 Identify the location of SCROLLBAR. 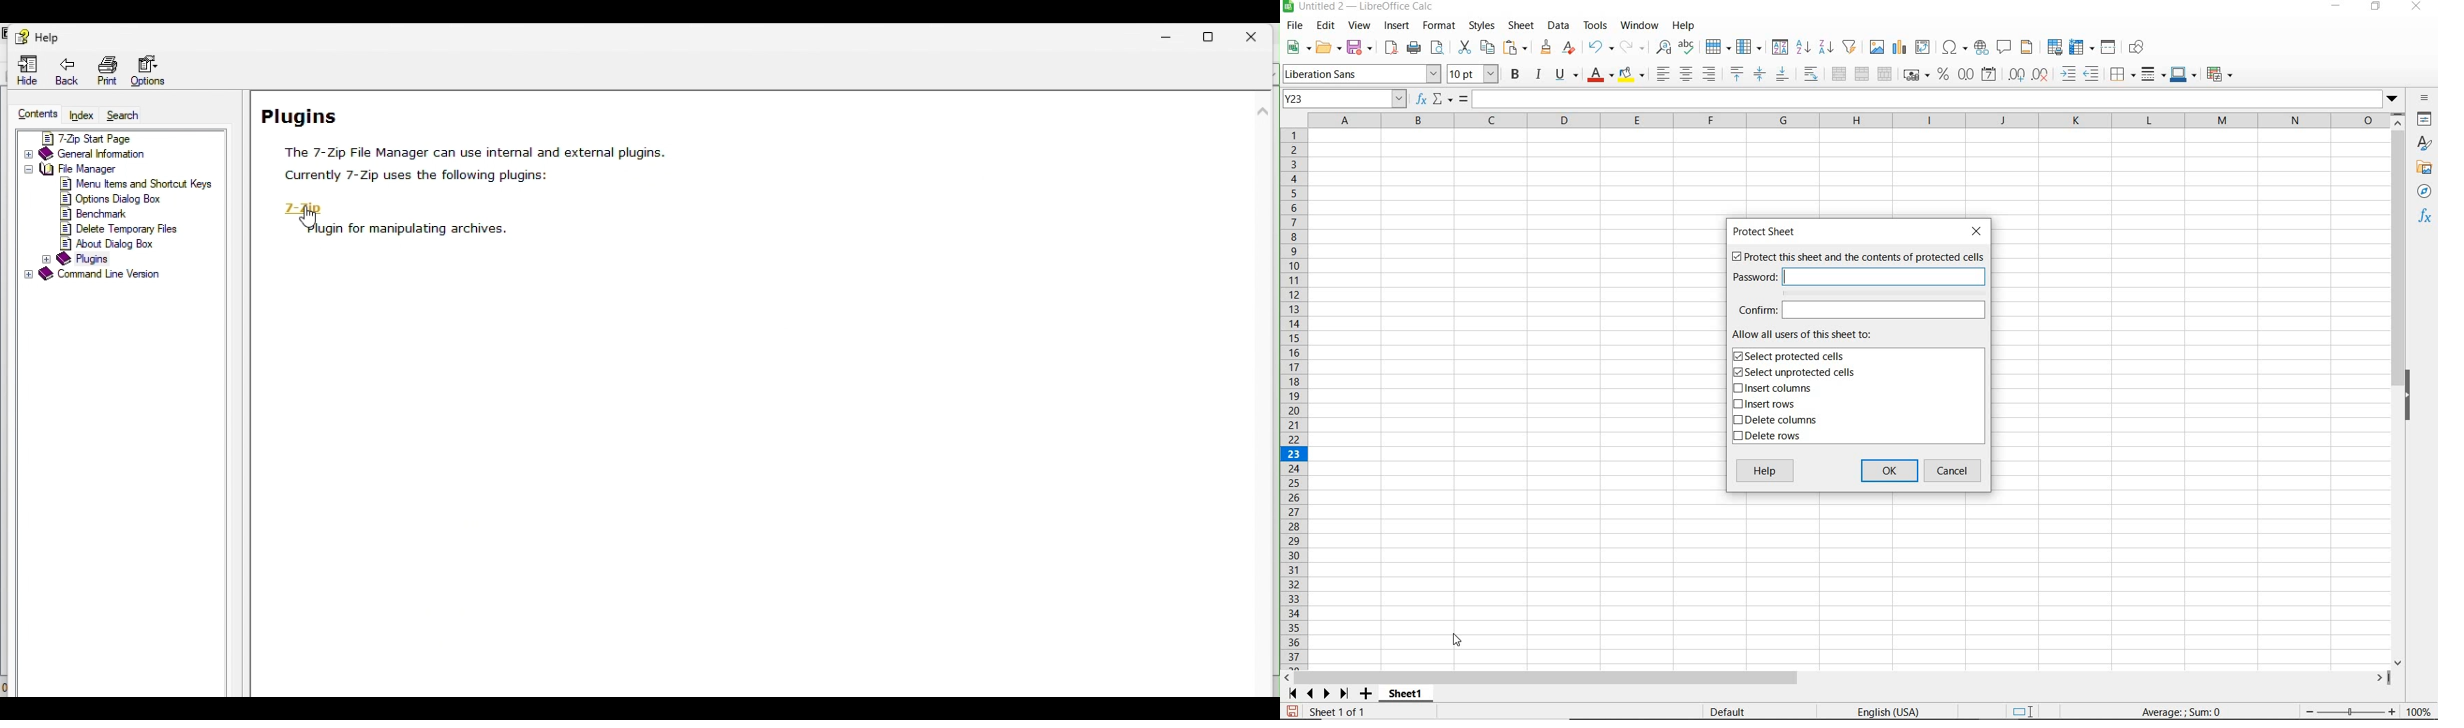
(2399, 390).